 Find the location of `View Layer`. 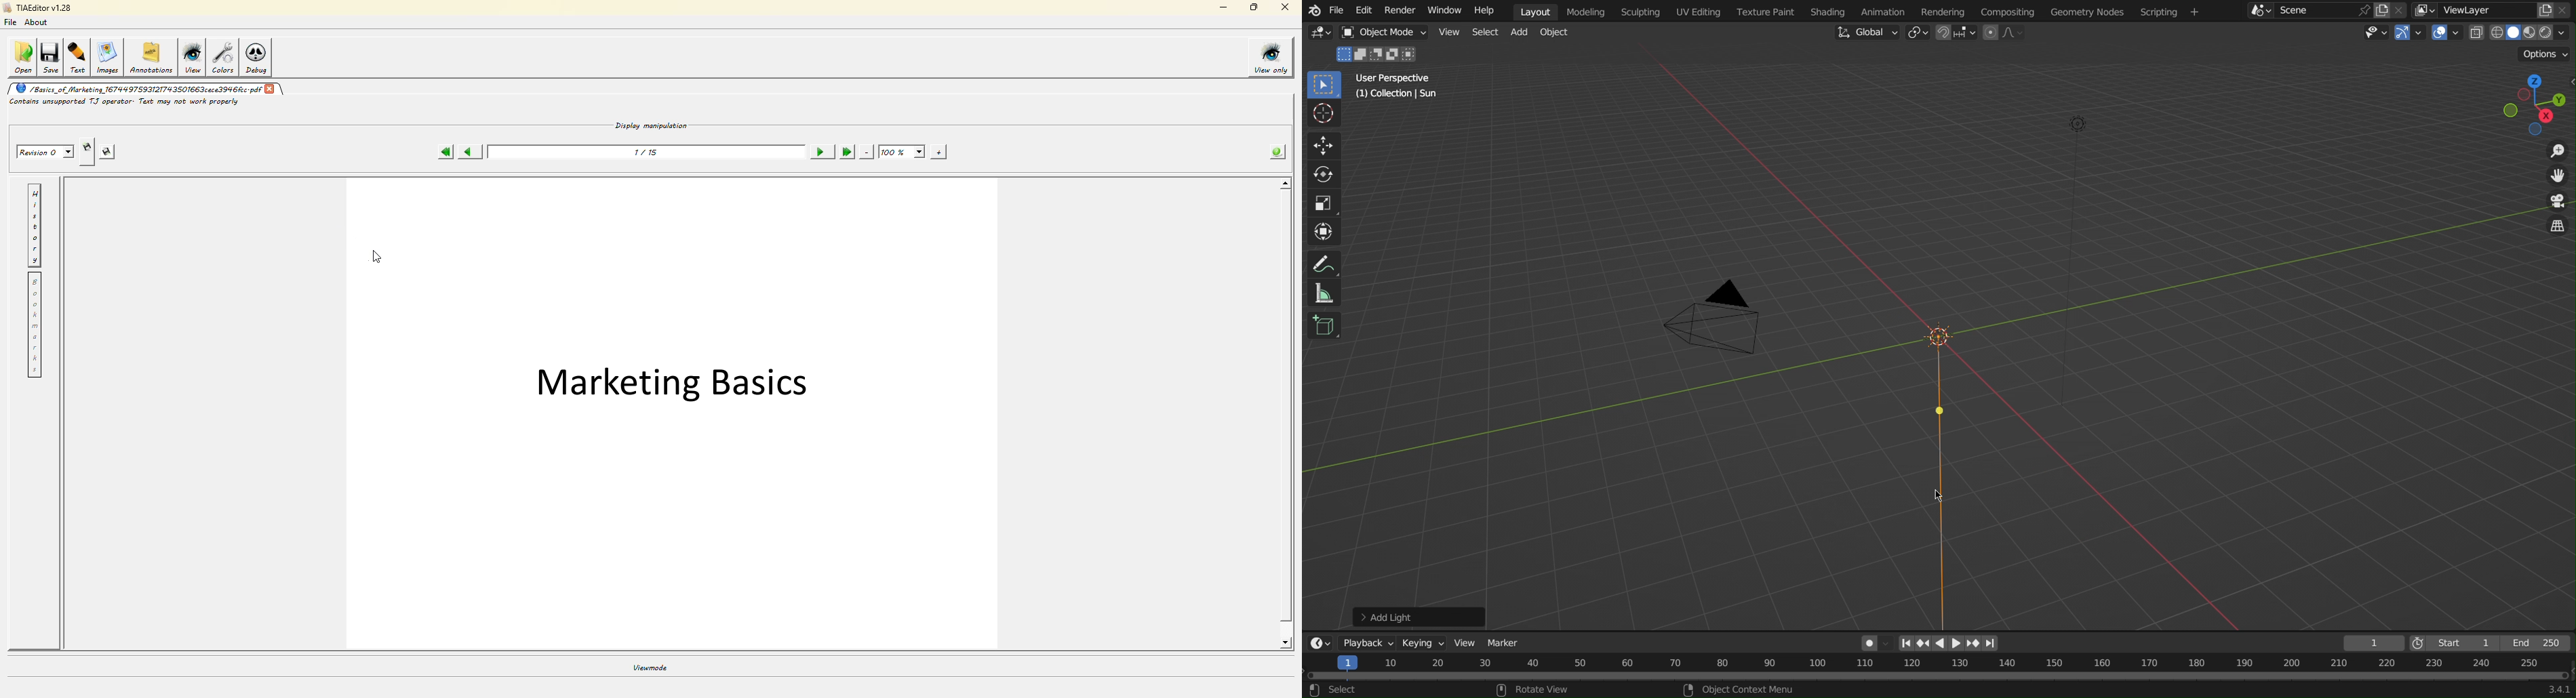

View Layer is located at coordinates (2469, 9).